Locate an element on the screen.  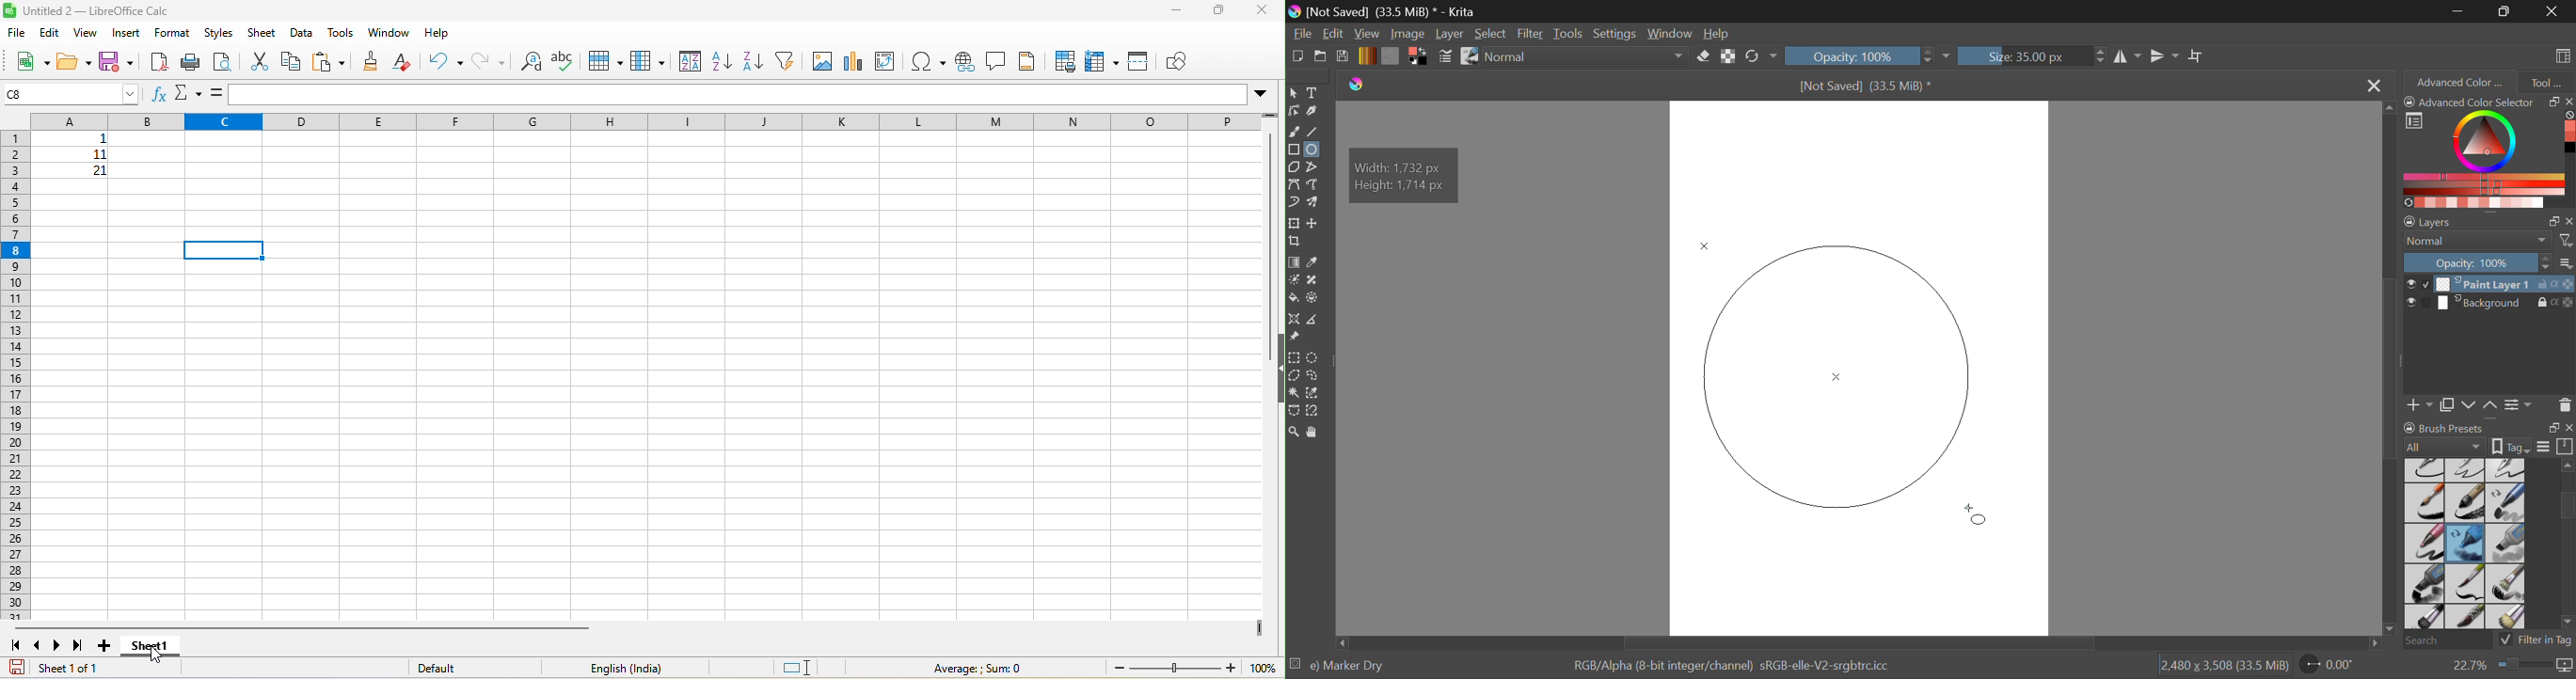
Background Layer is located at coordinates (2489, 305).